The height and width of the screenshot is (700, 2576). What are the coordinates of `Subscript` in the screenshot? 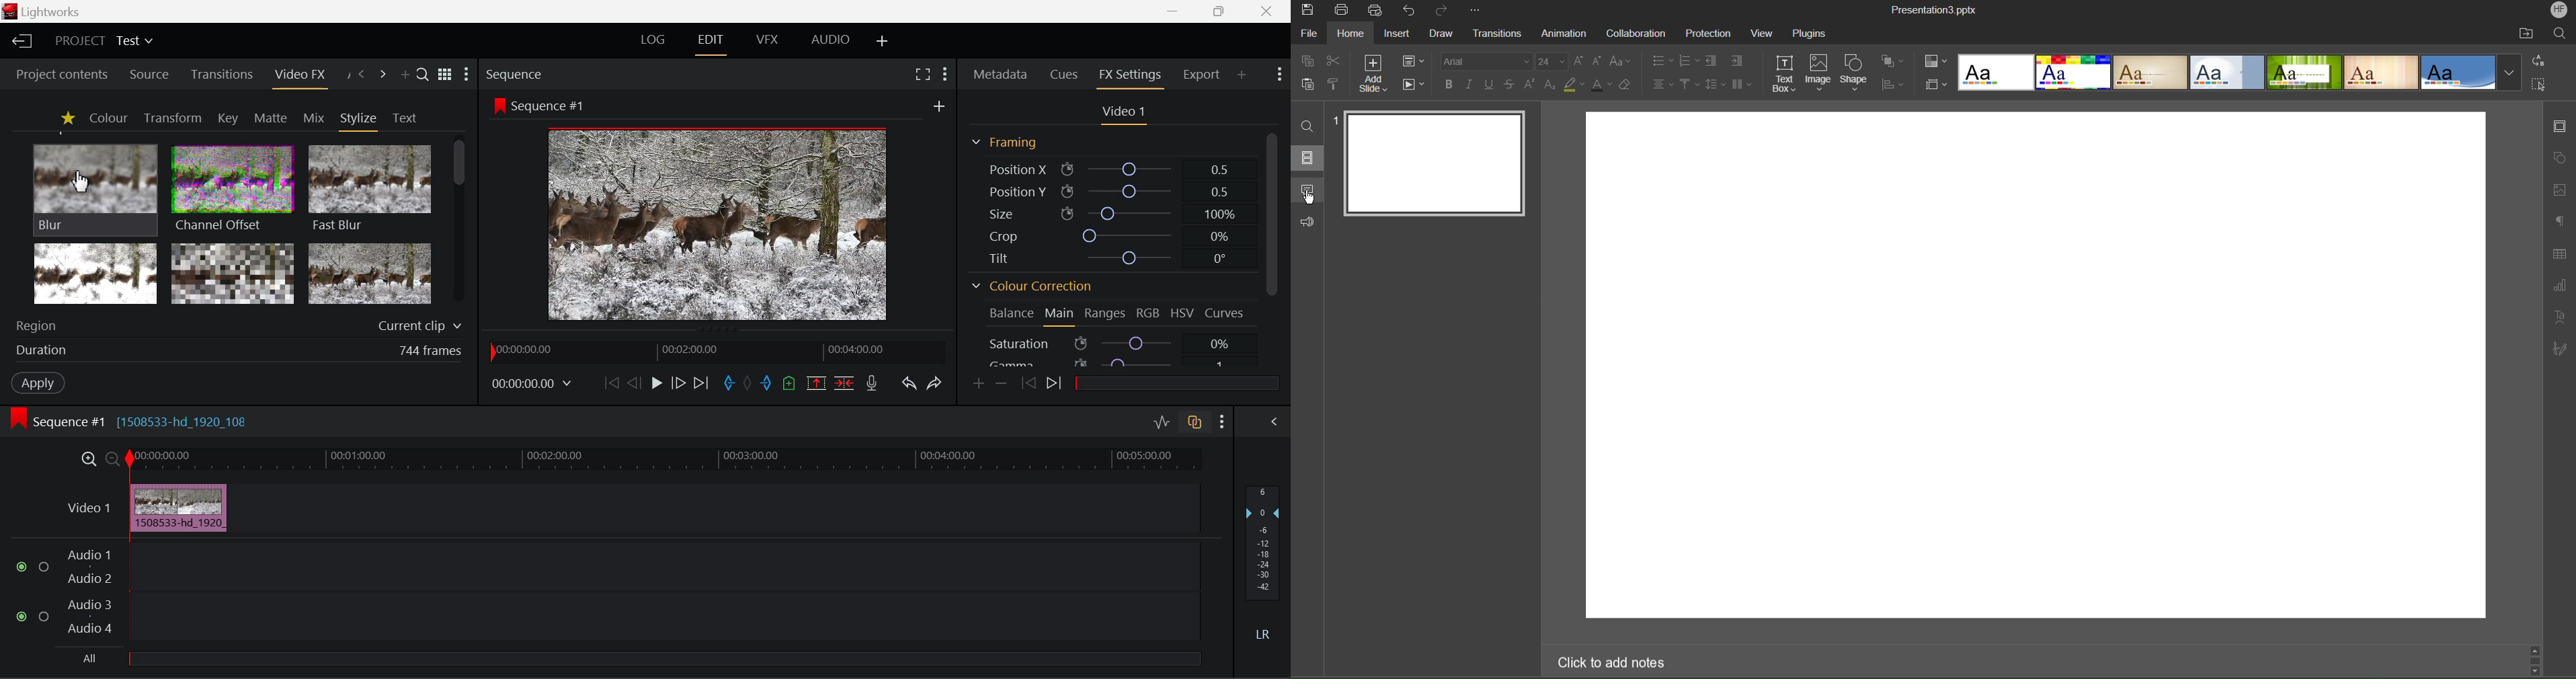 It's located at (1551, 85).